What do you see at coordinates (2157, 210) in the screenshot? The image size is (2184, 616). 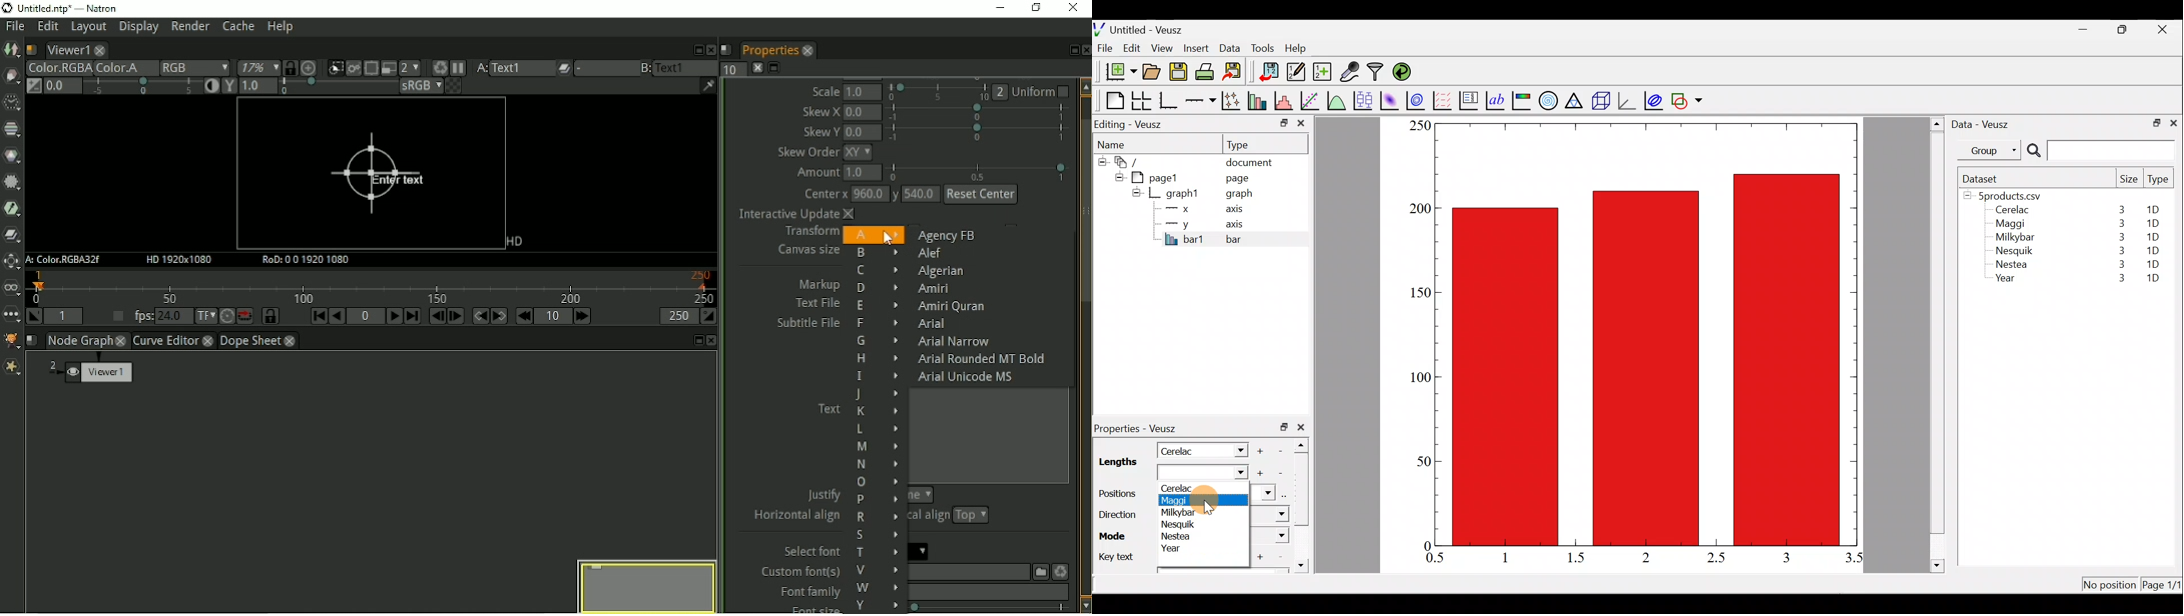 I see `1D` at bounding box center [2157, 210].